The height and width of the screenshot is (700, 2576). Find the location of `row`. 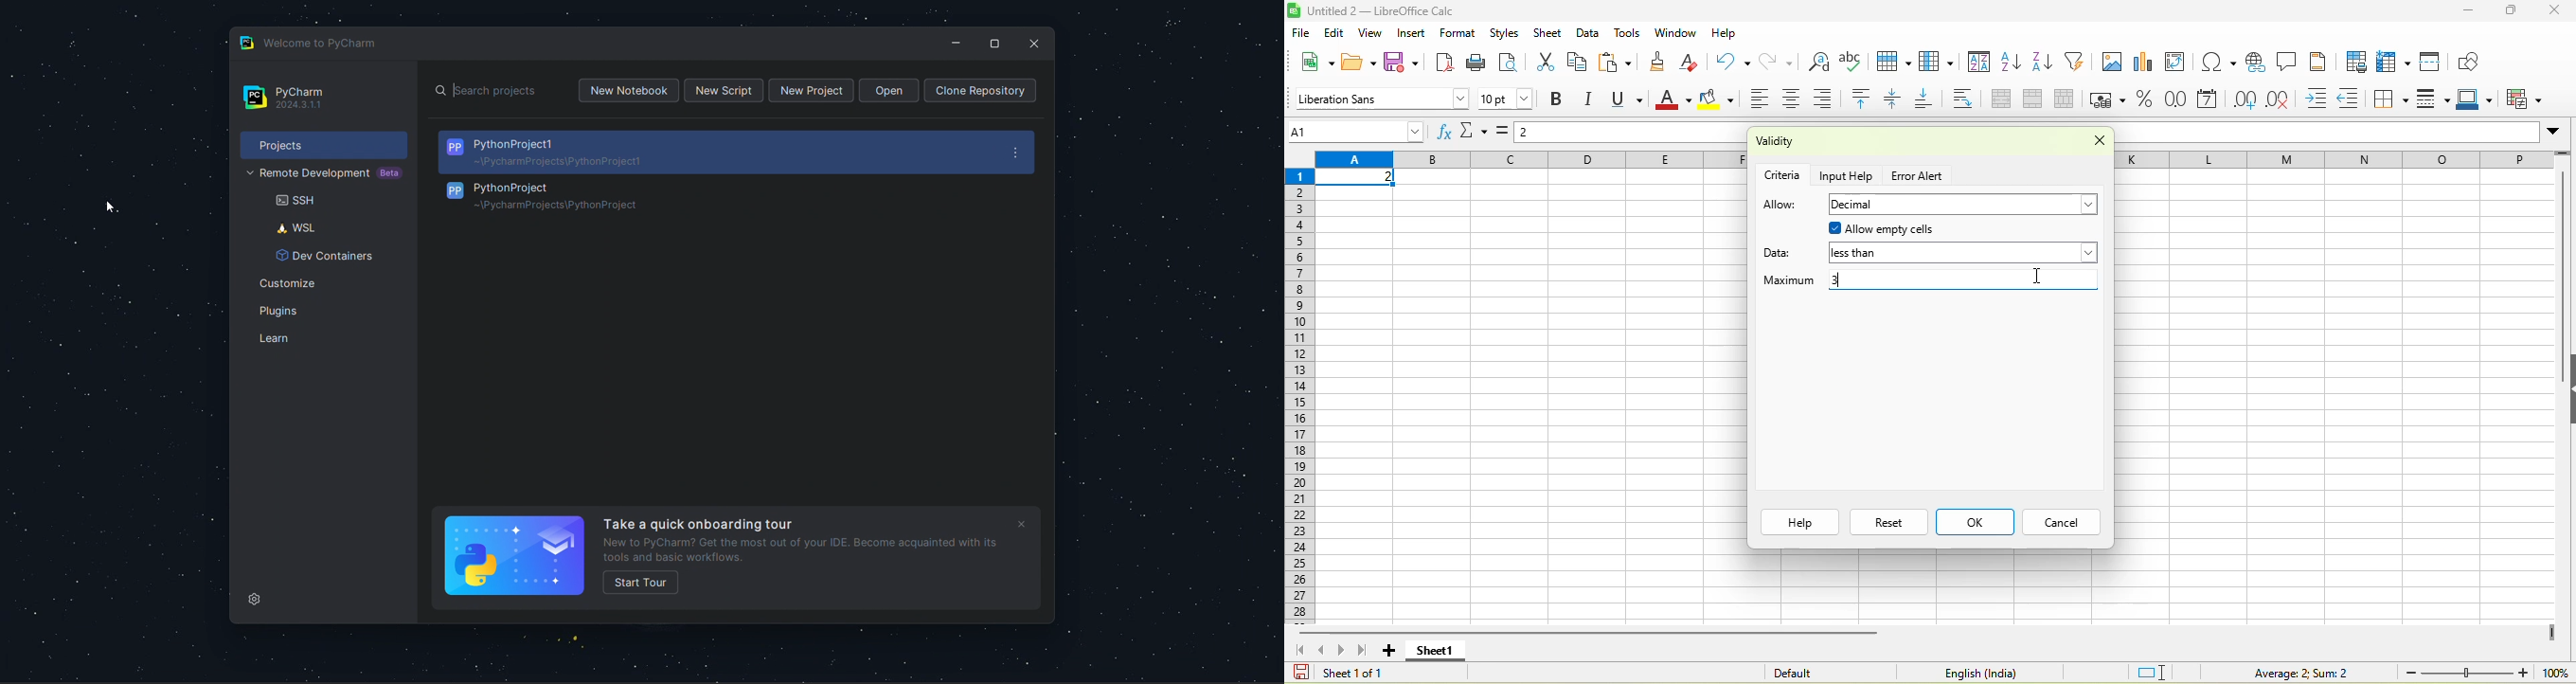

row is located at coordinates (2334, 159).